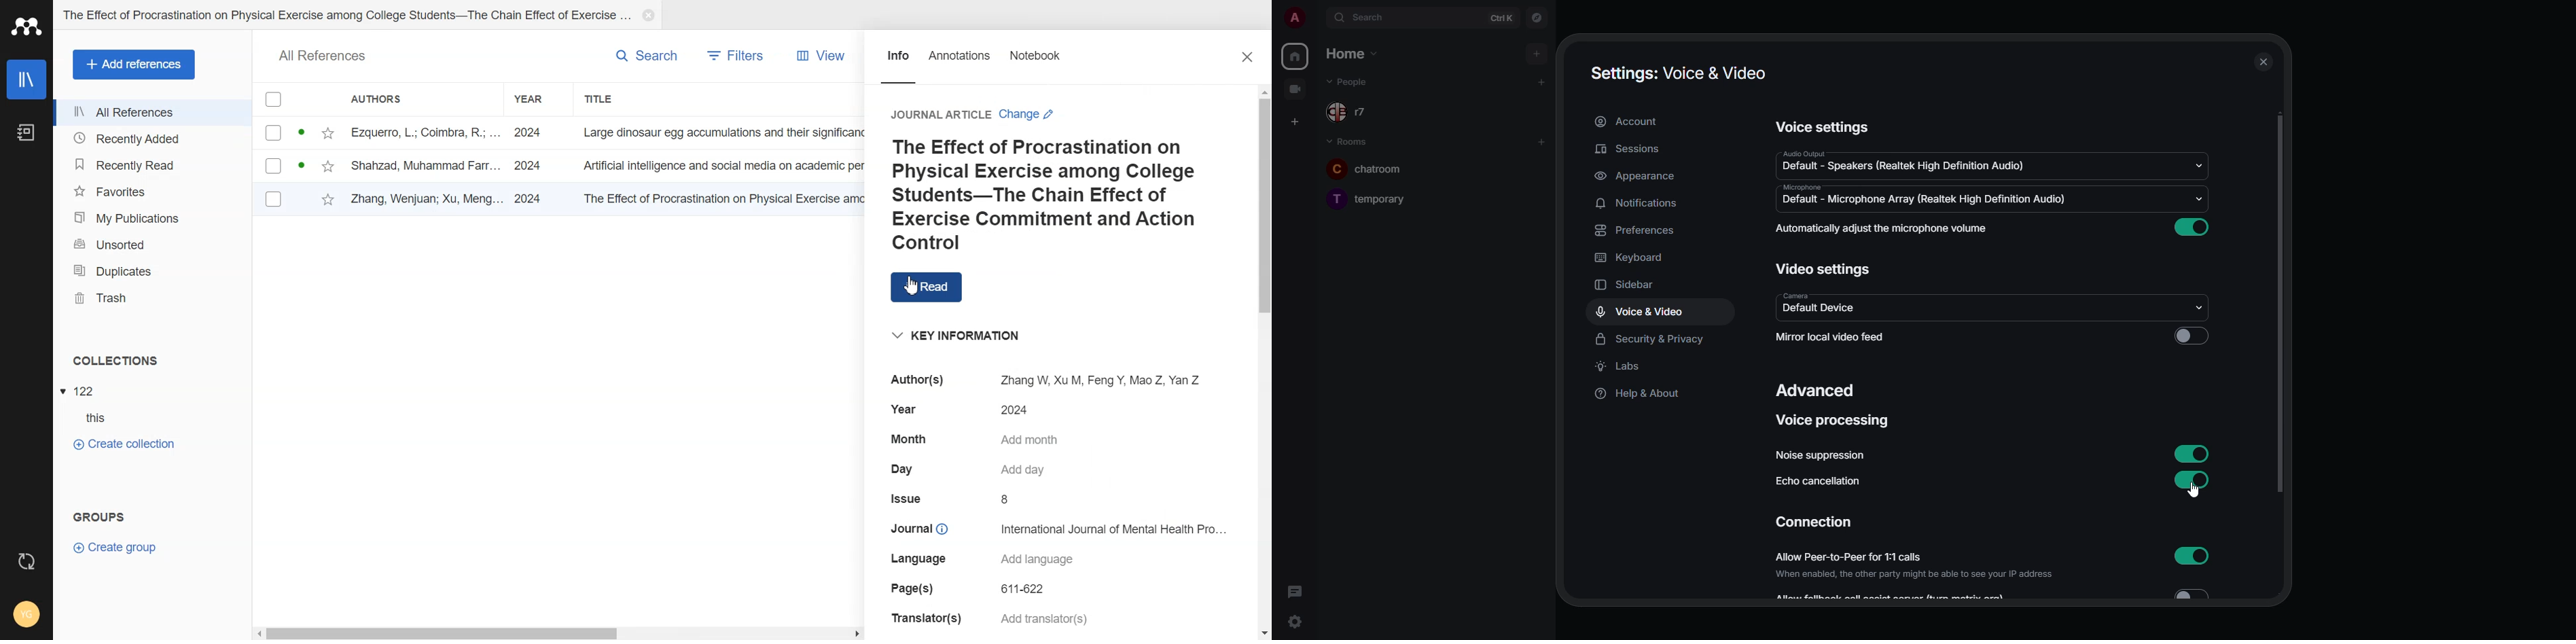 The width and height of the screenshot is (2576, 644). What do you see at coordinates (977, 440) in the screenshot?
I see `Month Add month` at bounding box center [977, 440].